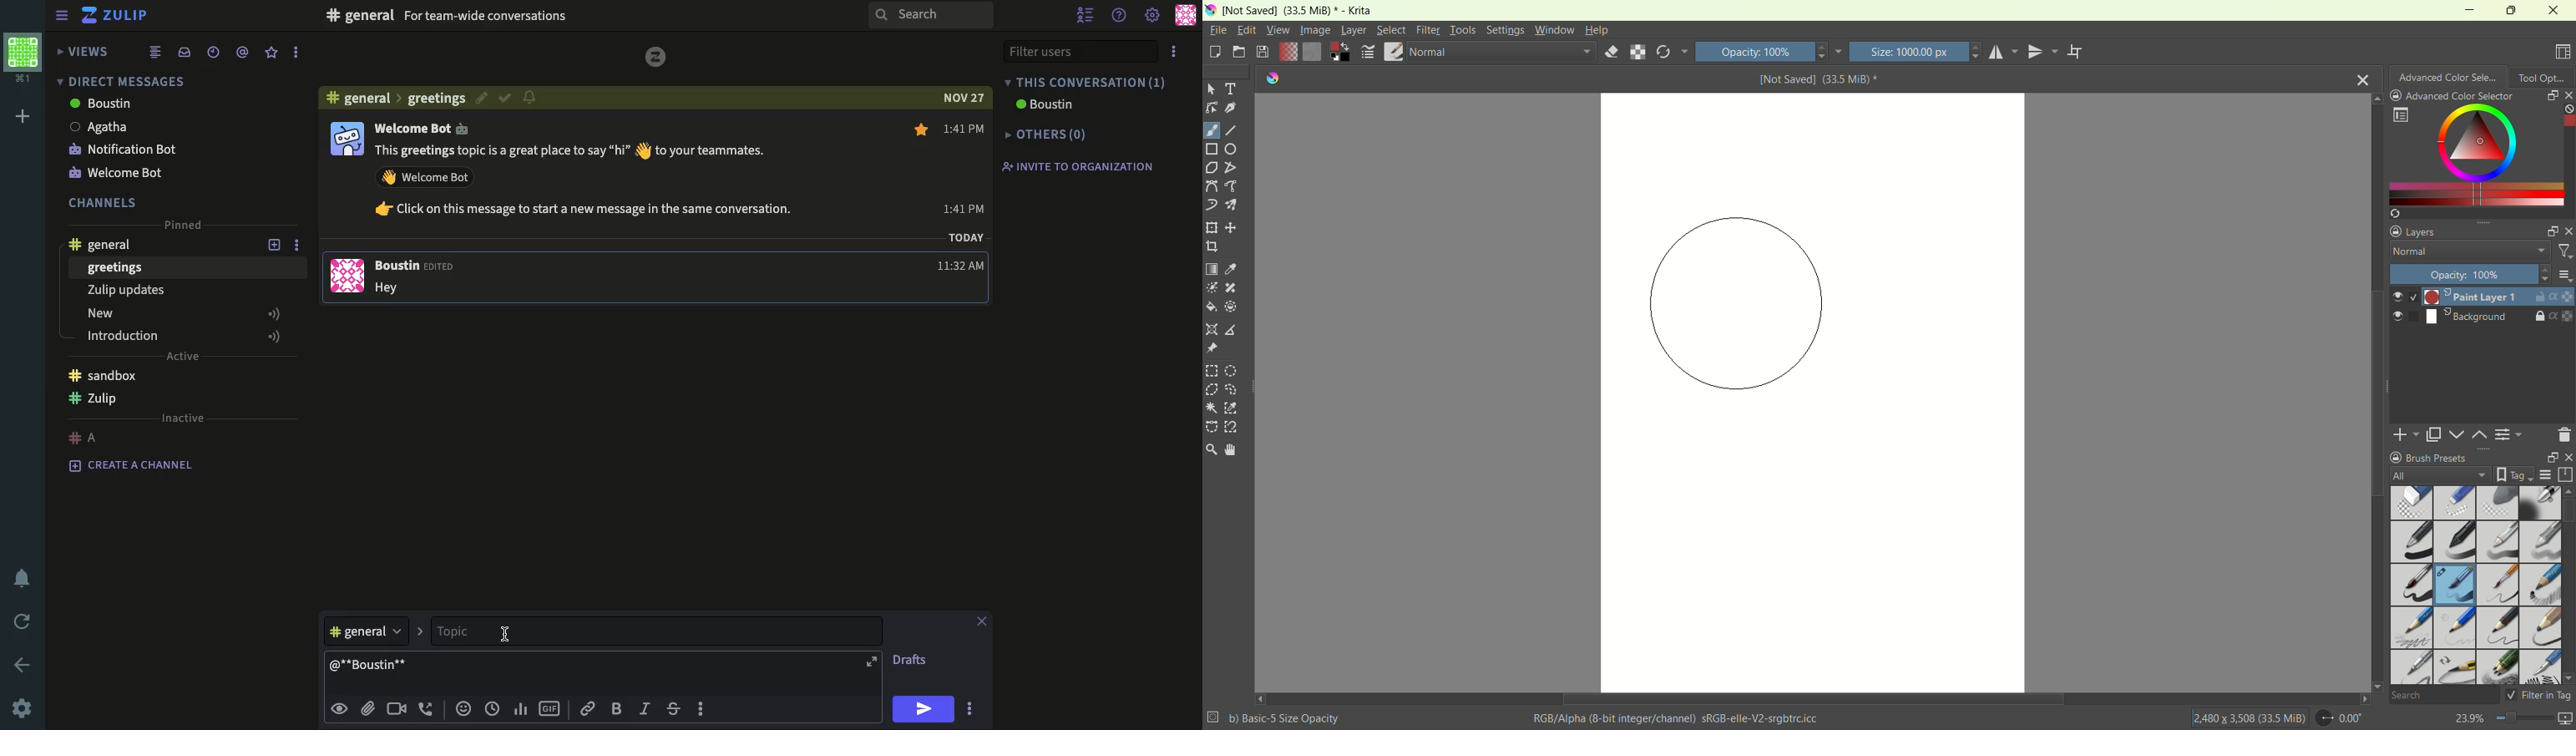 The height and width of the screenshot is (756, 2576). Describe the element at coordinates (523, 709) in the screenshot. I see `chart` at that location.